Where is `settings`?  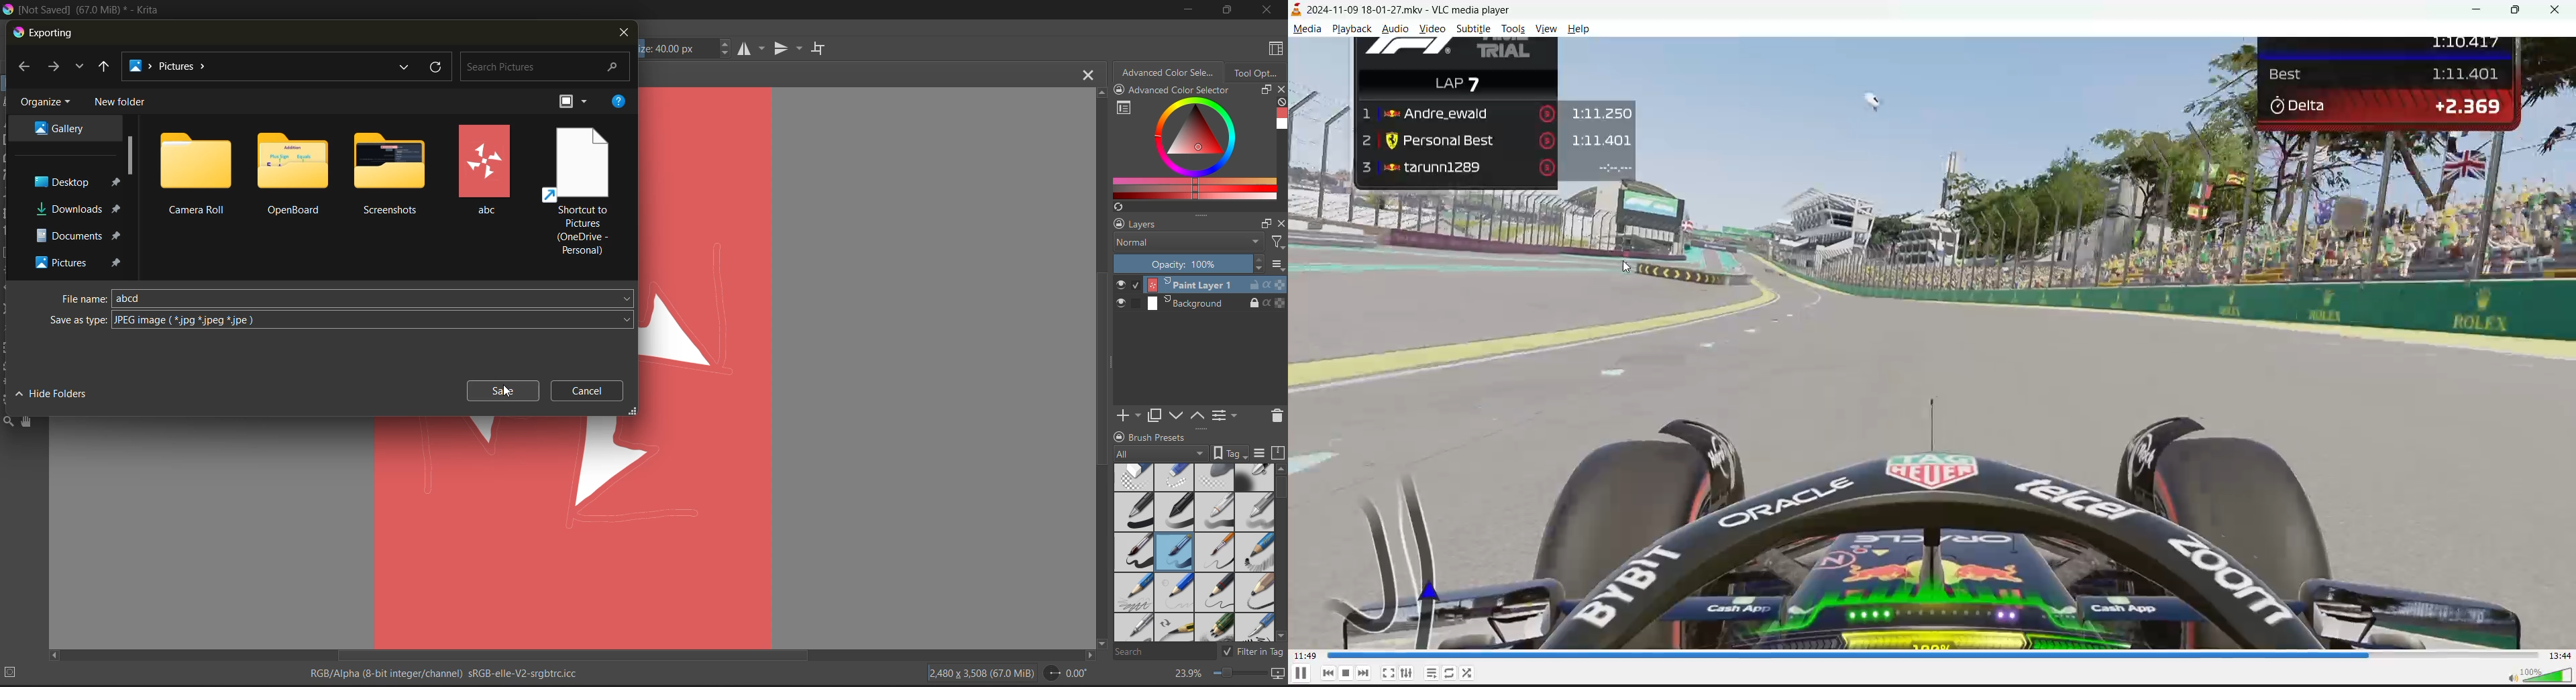
settings is located at coordinates (1408, 674).